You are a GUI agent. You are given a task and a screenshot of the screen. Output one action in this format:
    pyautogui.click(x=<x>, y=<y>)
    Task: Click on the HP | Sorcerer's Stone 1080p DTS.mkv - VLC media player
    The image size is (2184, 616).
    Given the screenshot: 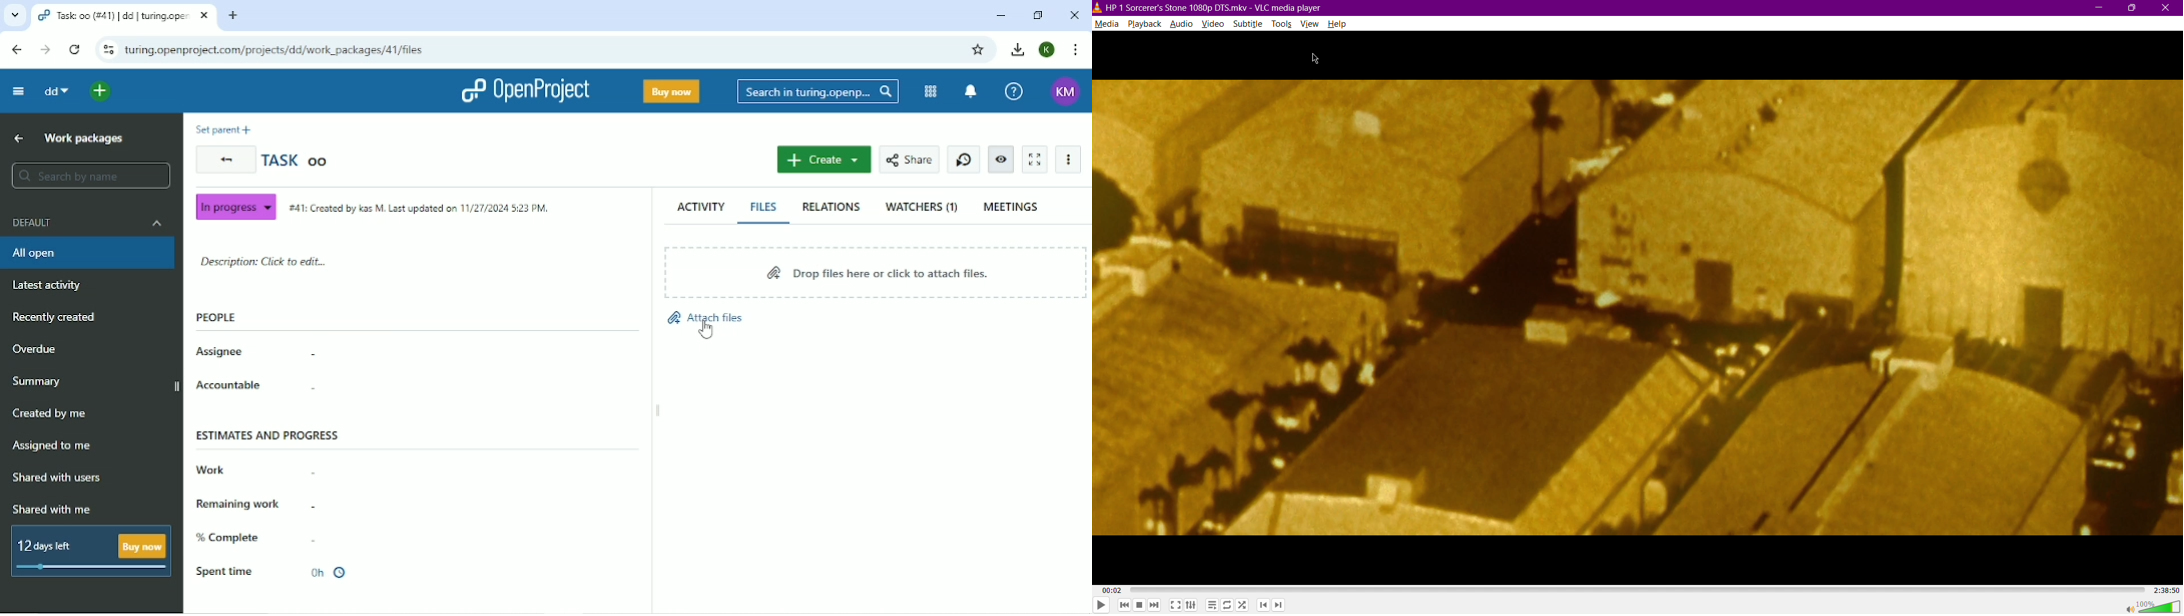 What is the action you would take?
    pyautogui.click(x=1208, y=9)
    